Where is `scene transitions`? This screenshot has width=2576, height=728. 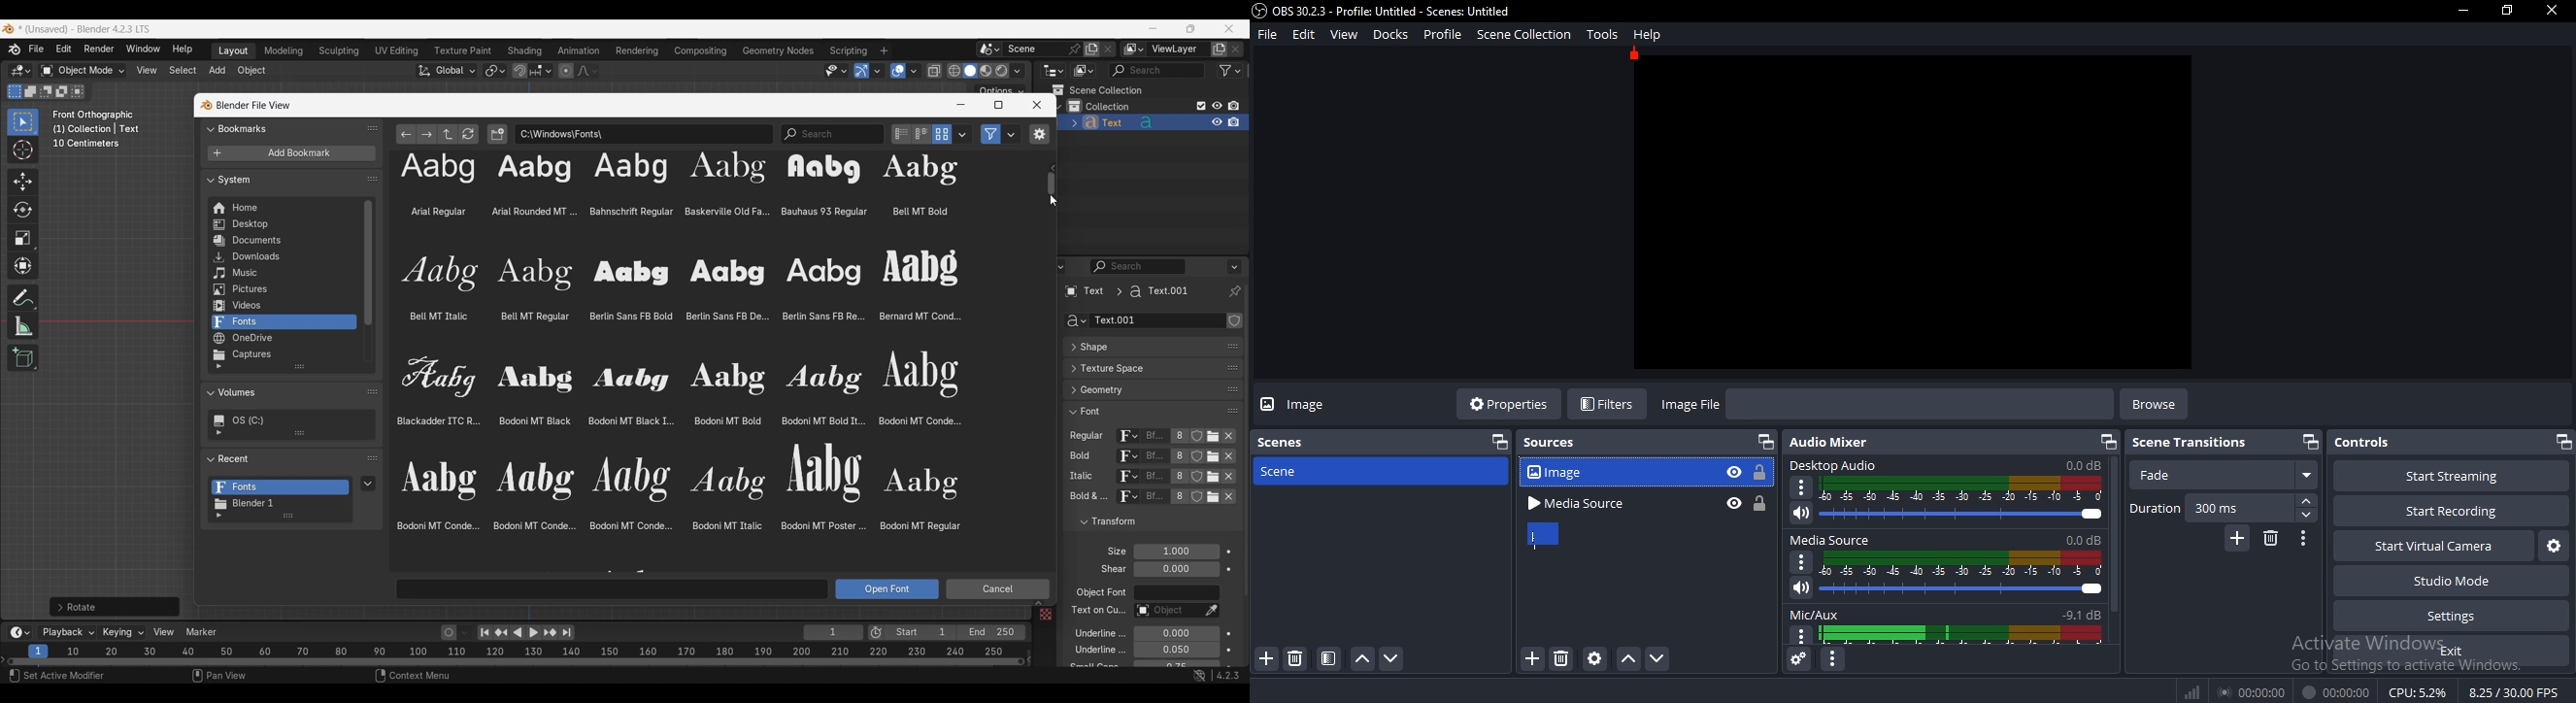 scene transitions is located at coordinates (2191, 443).